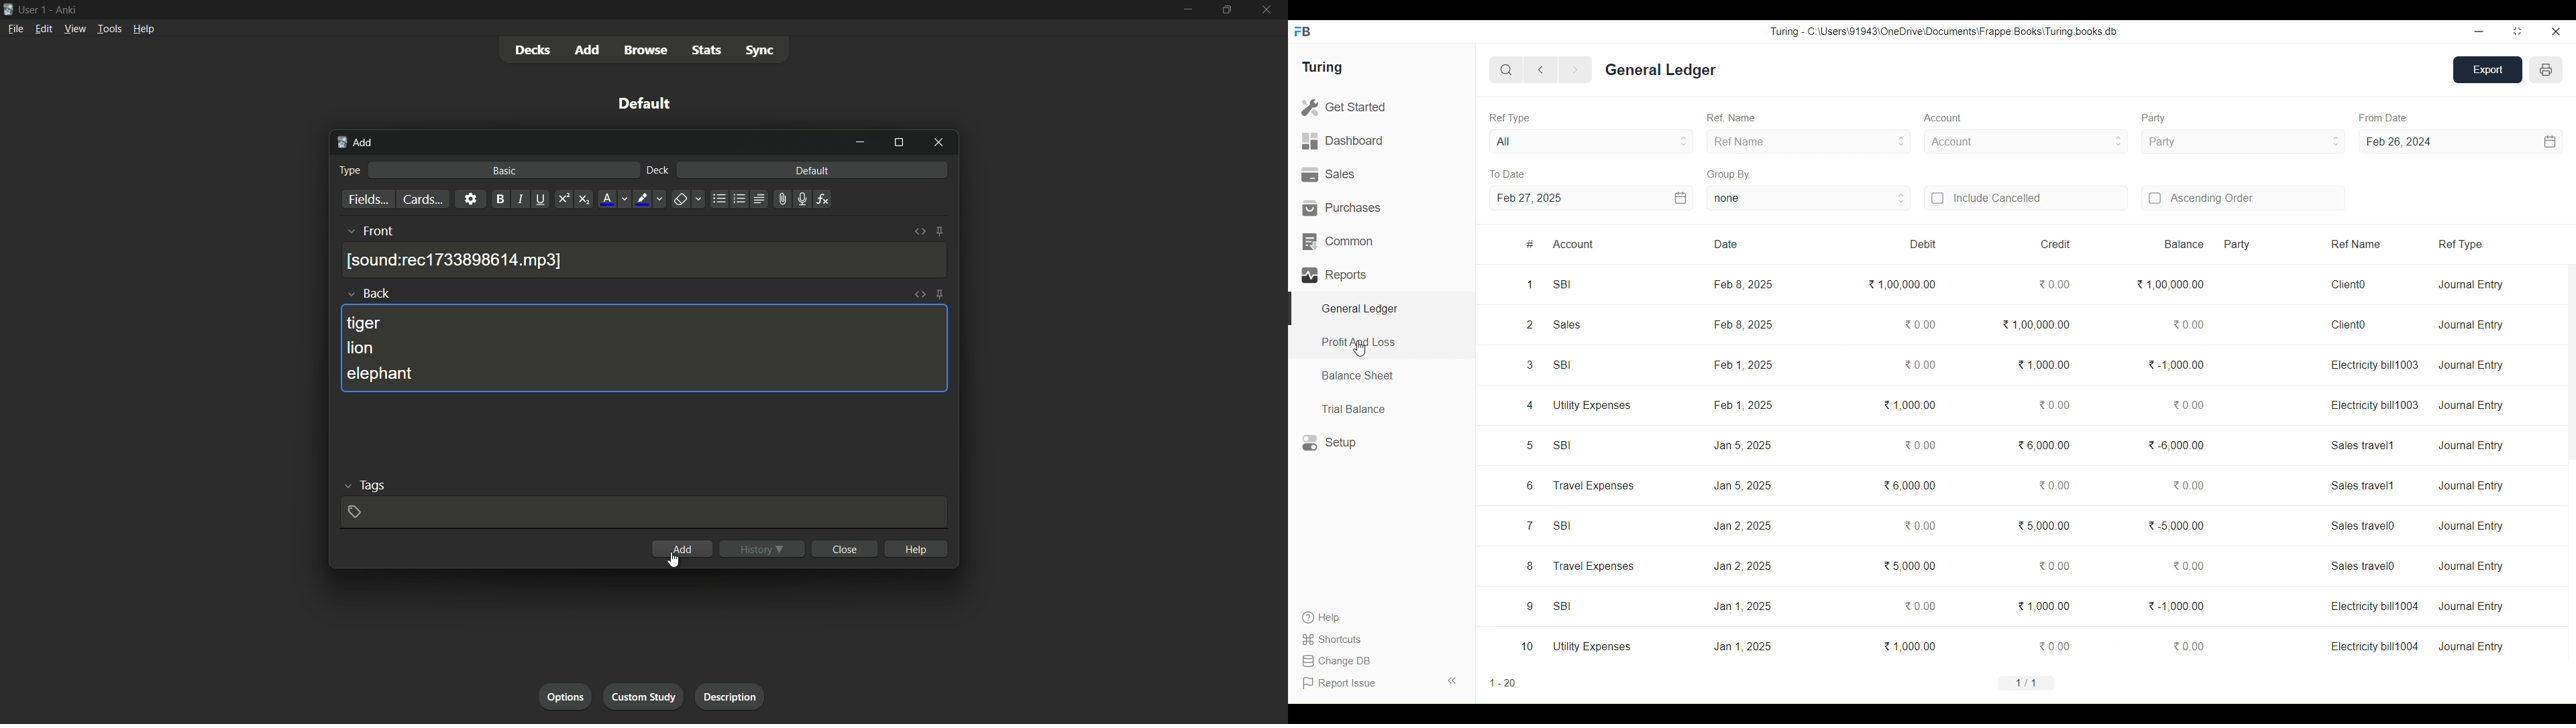 The image size is (2576, 728). I want to click on attach, so click(780, 199).